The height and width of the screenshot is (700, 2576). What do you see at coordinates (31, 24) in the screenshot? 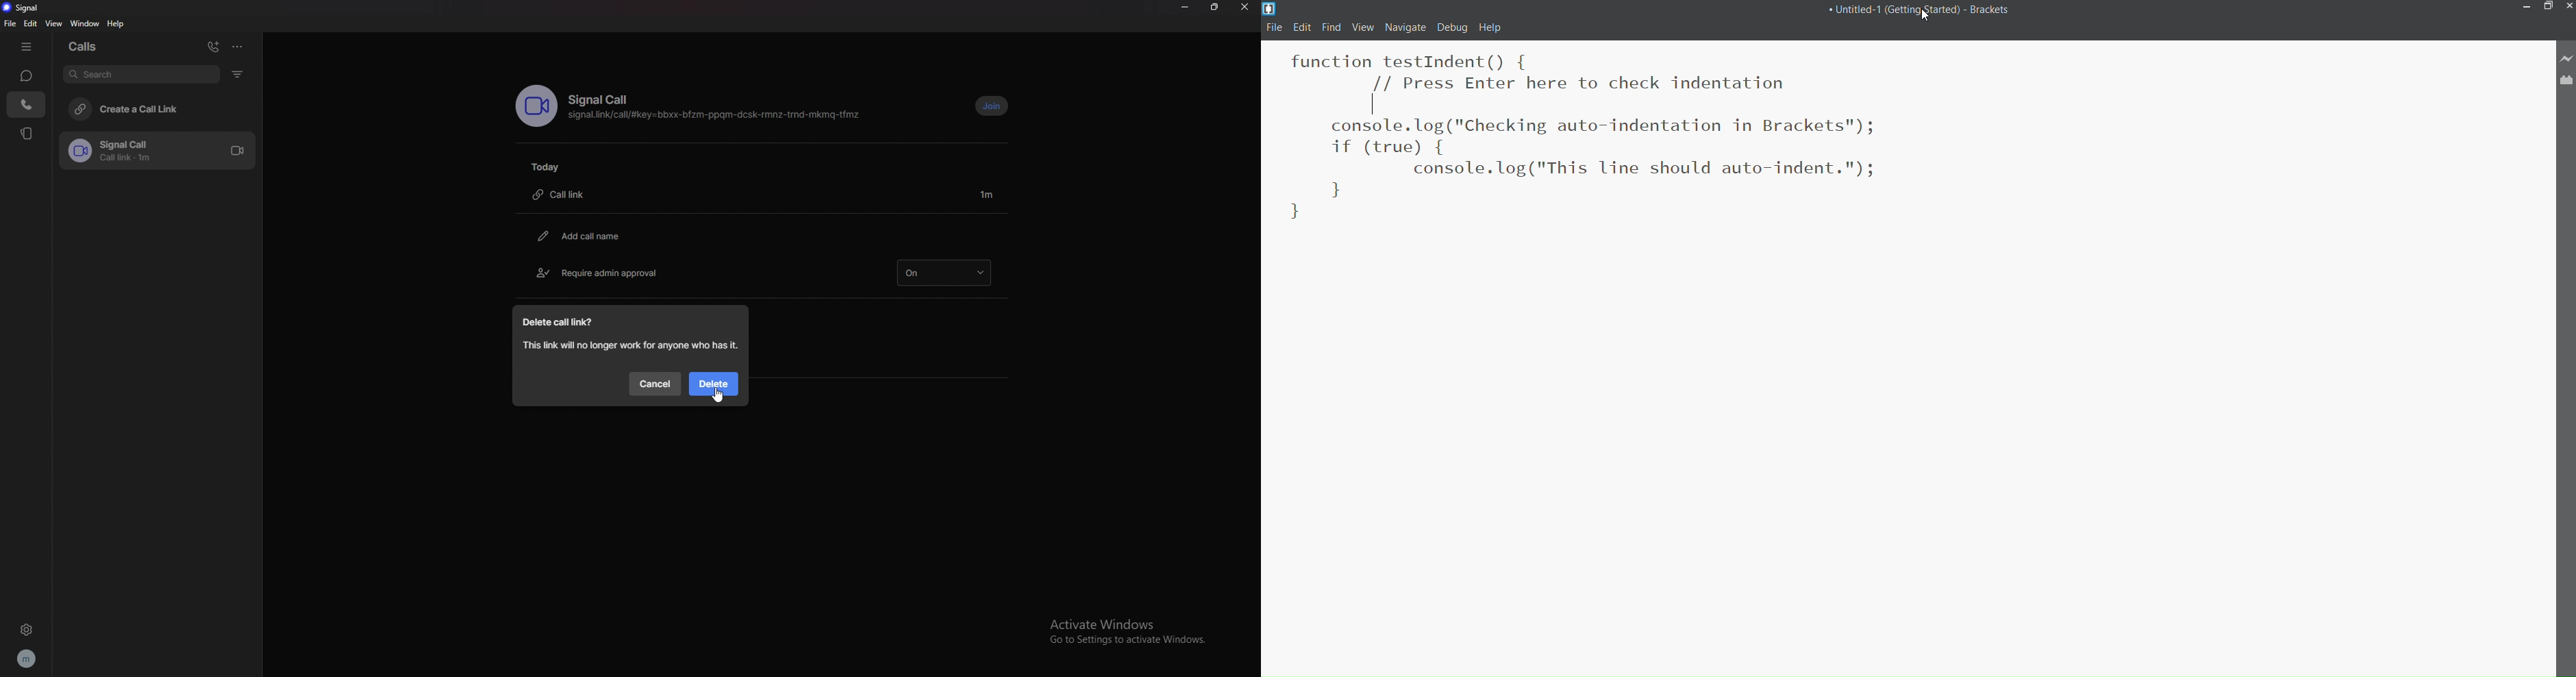
I see `edit` at bounding box center [31, 24].